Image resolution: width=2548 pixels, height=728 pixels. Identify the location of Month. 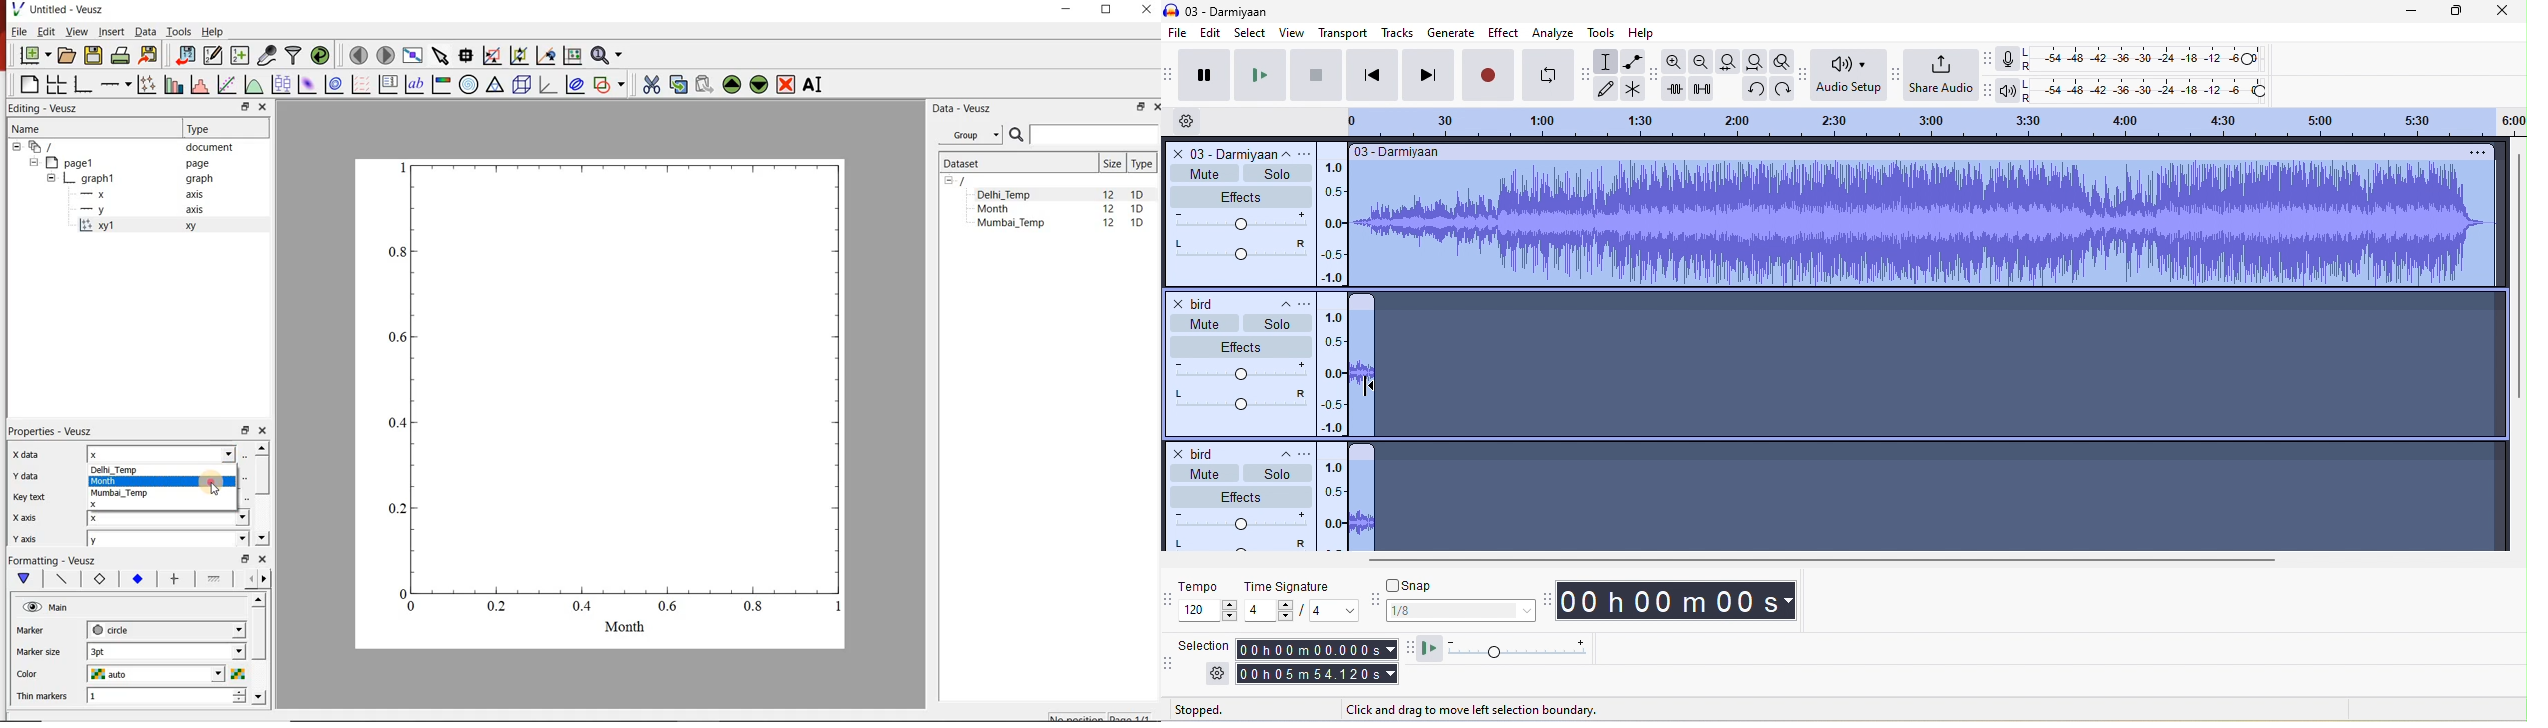
(1003, 209).